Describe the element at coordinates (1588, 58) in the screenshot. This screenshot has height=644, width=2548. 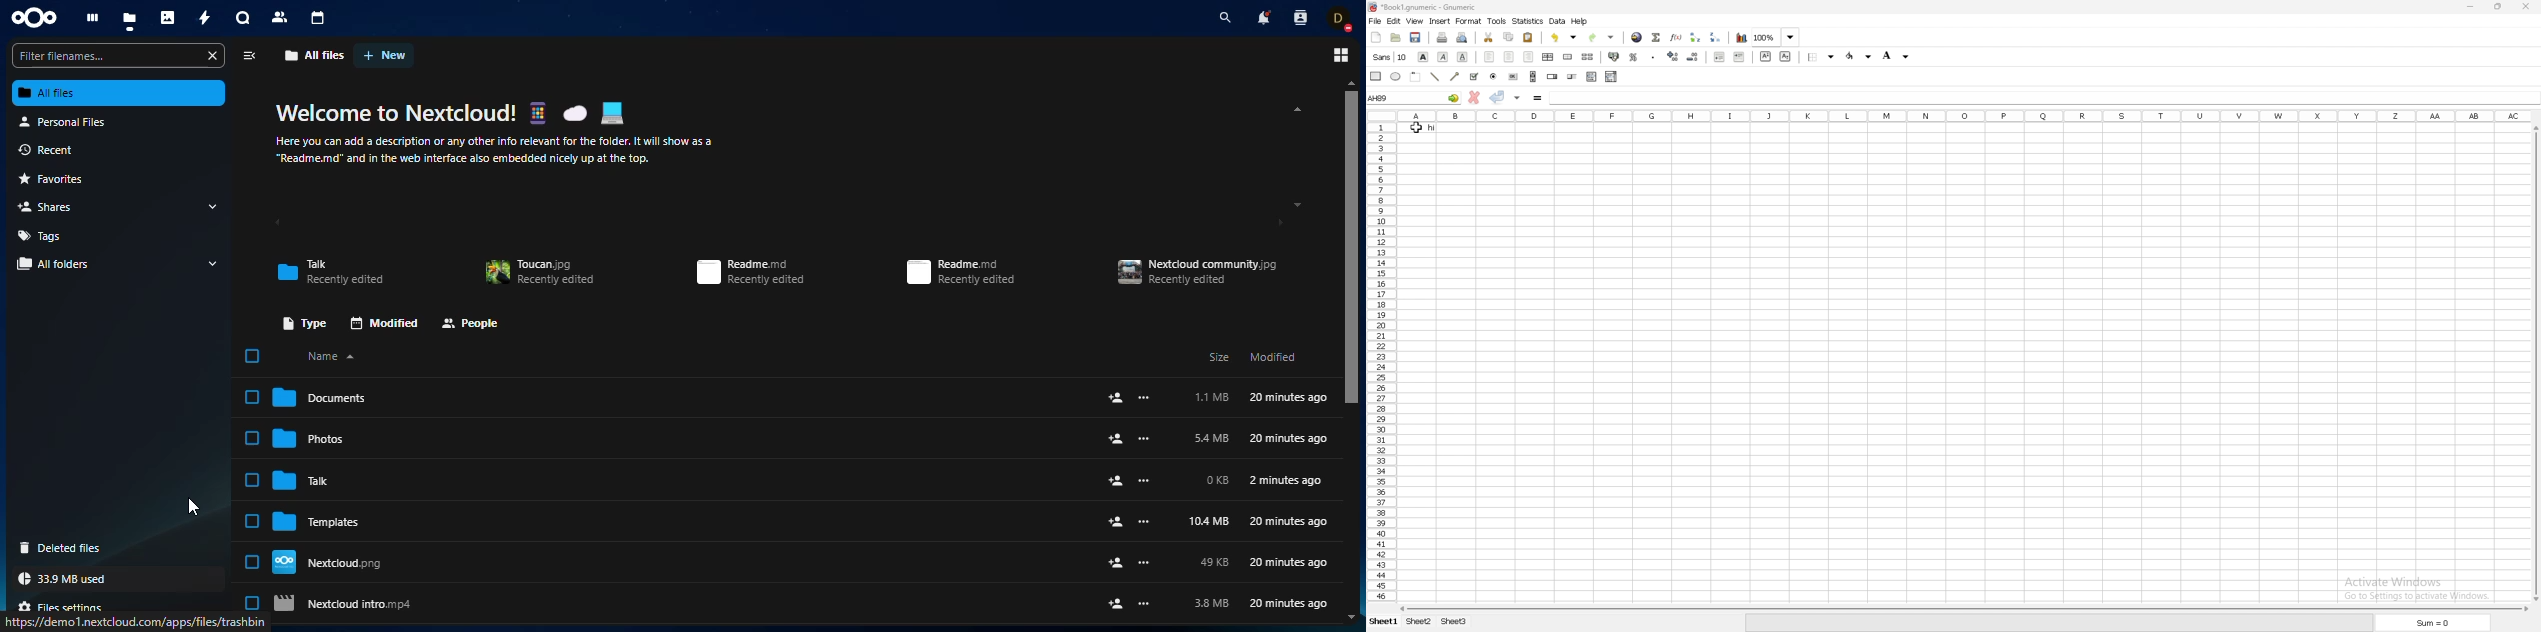
I see `split merged cells` at that location.